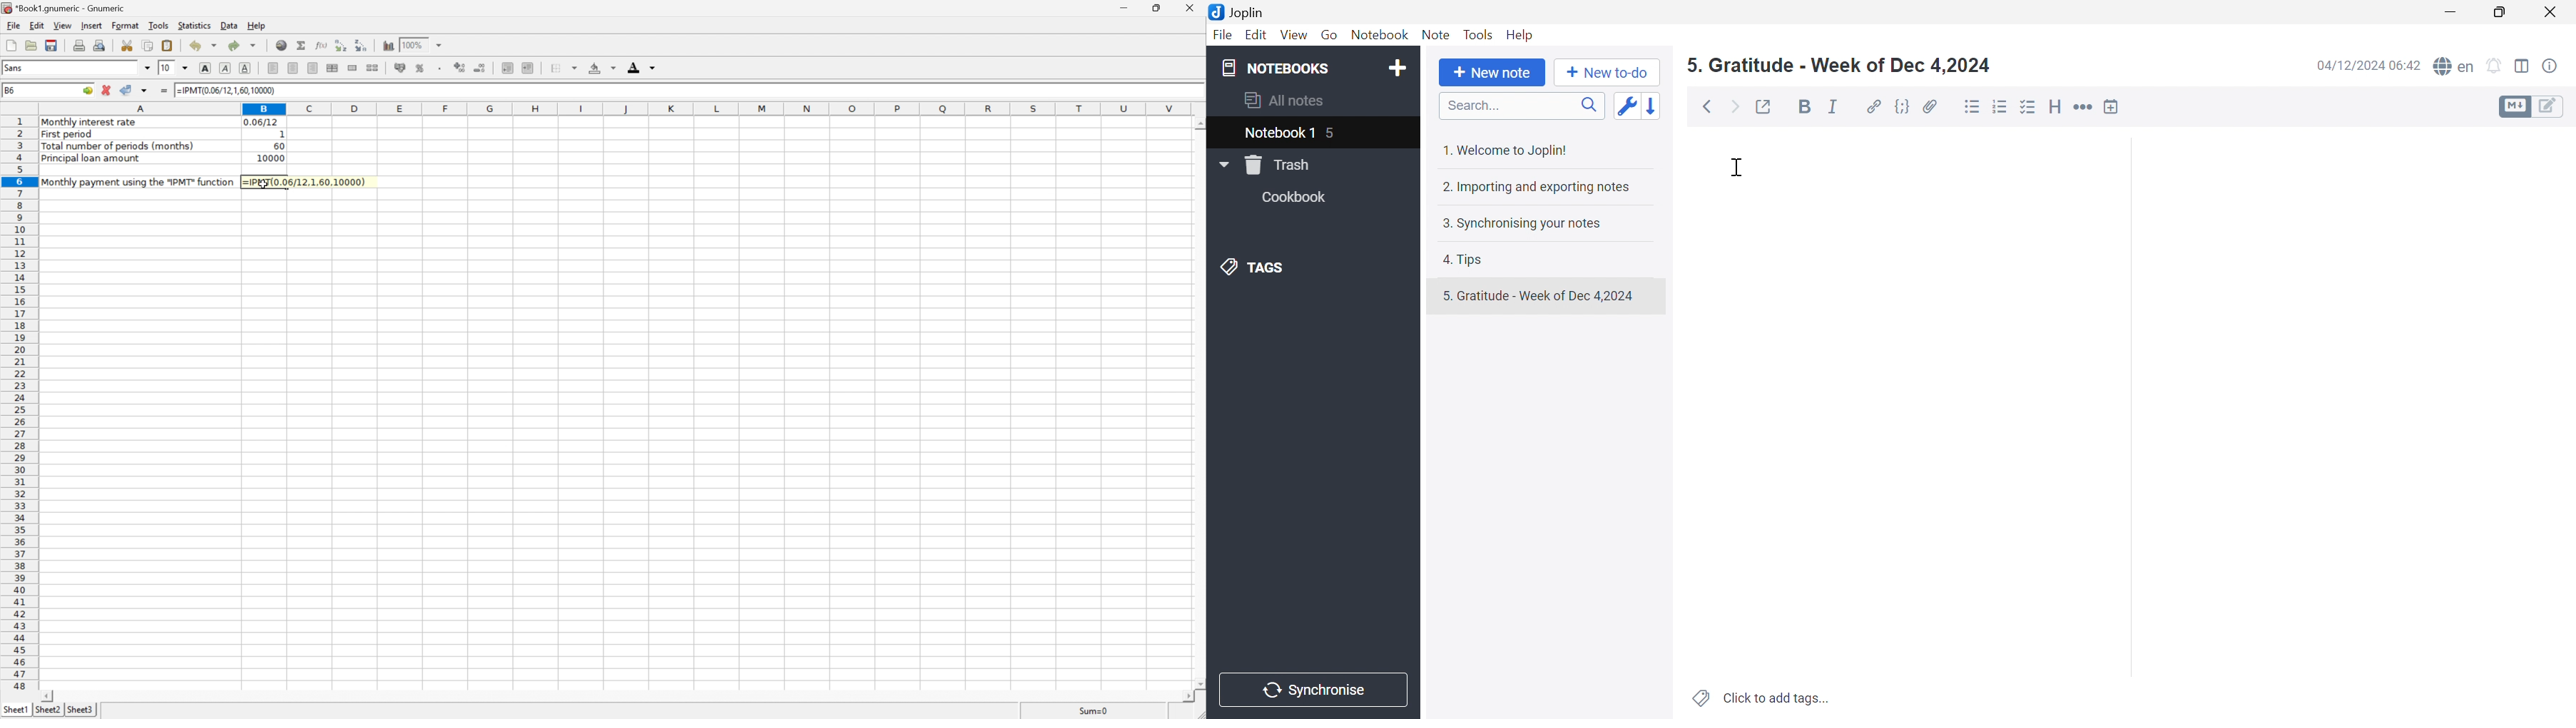  Describe the element at coordinates (1330, 34) in the screenshot. I see `Go` at that location.